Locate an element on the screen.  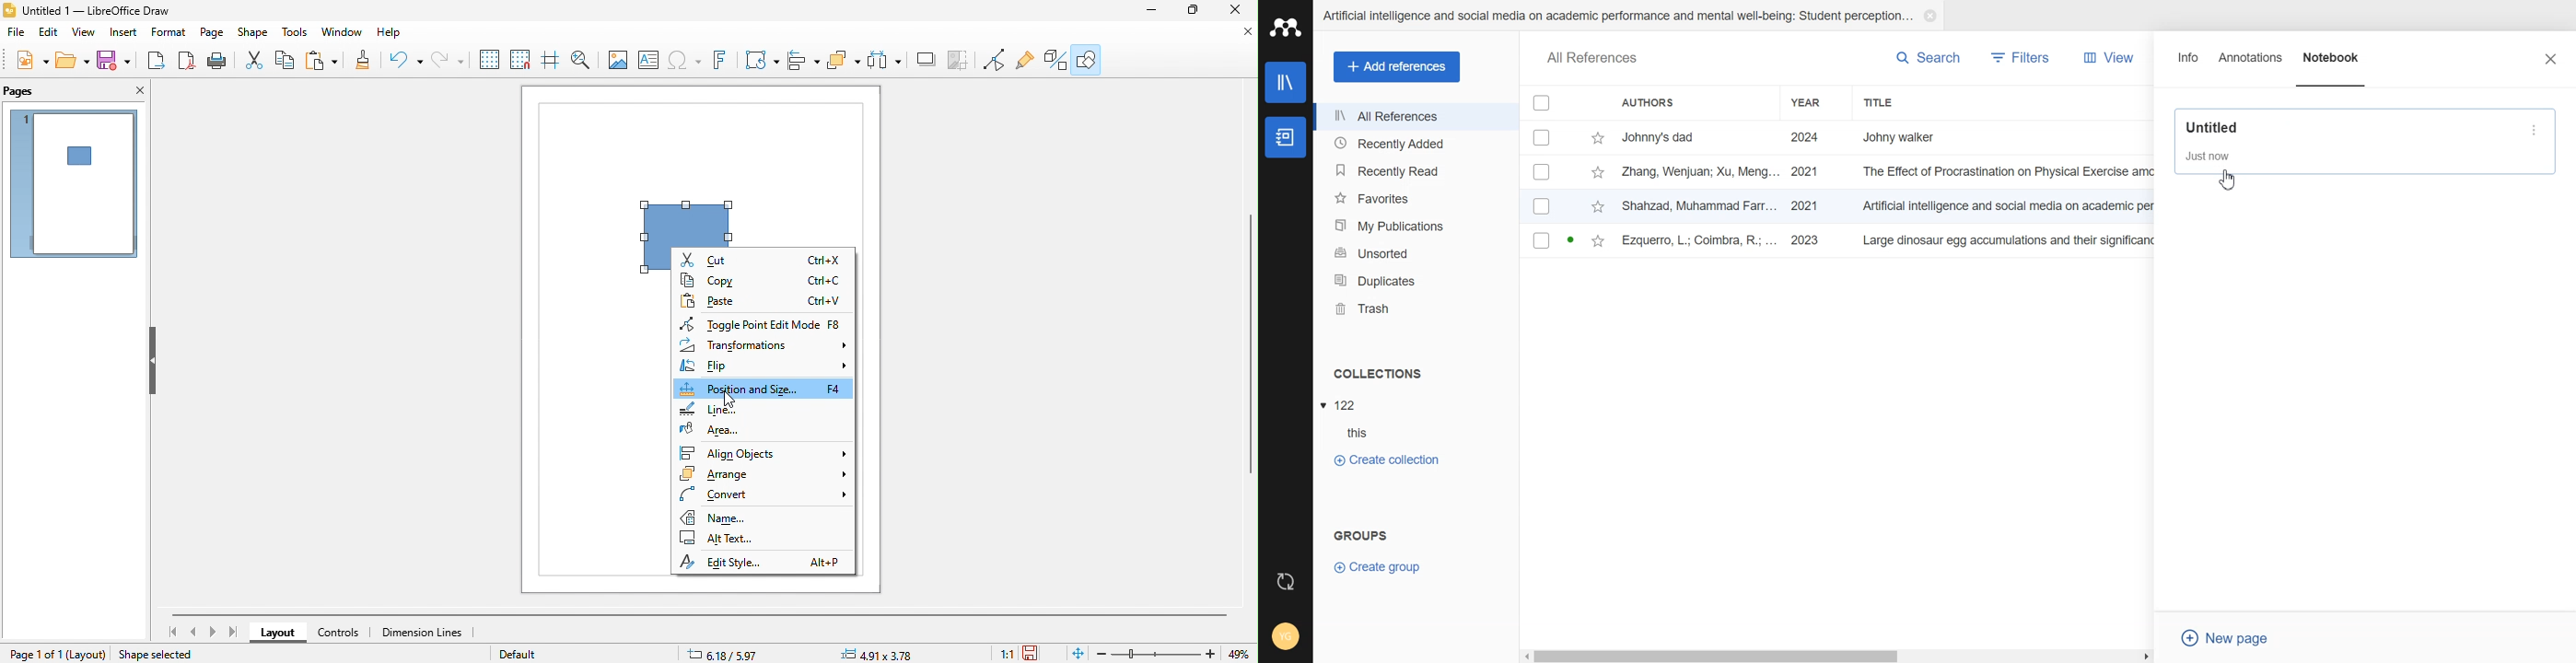
close is located at coordinates (1234, 9).